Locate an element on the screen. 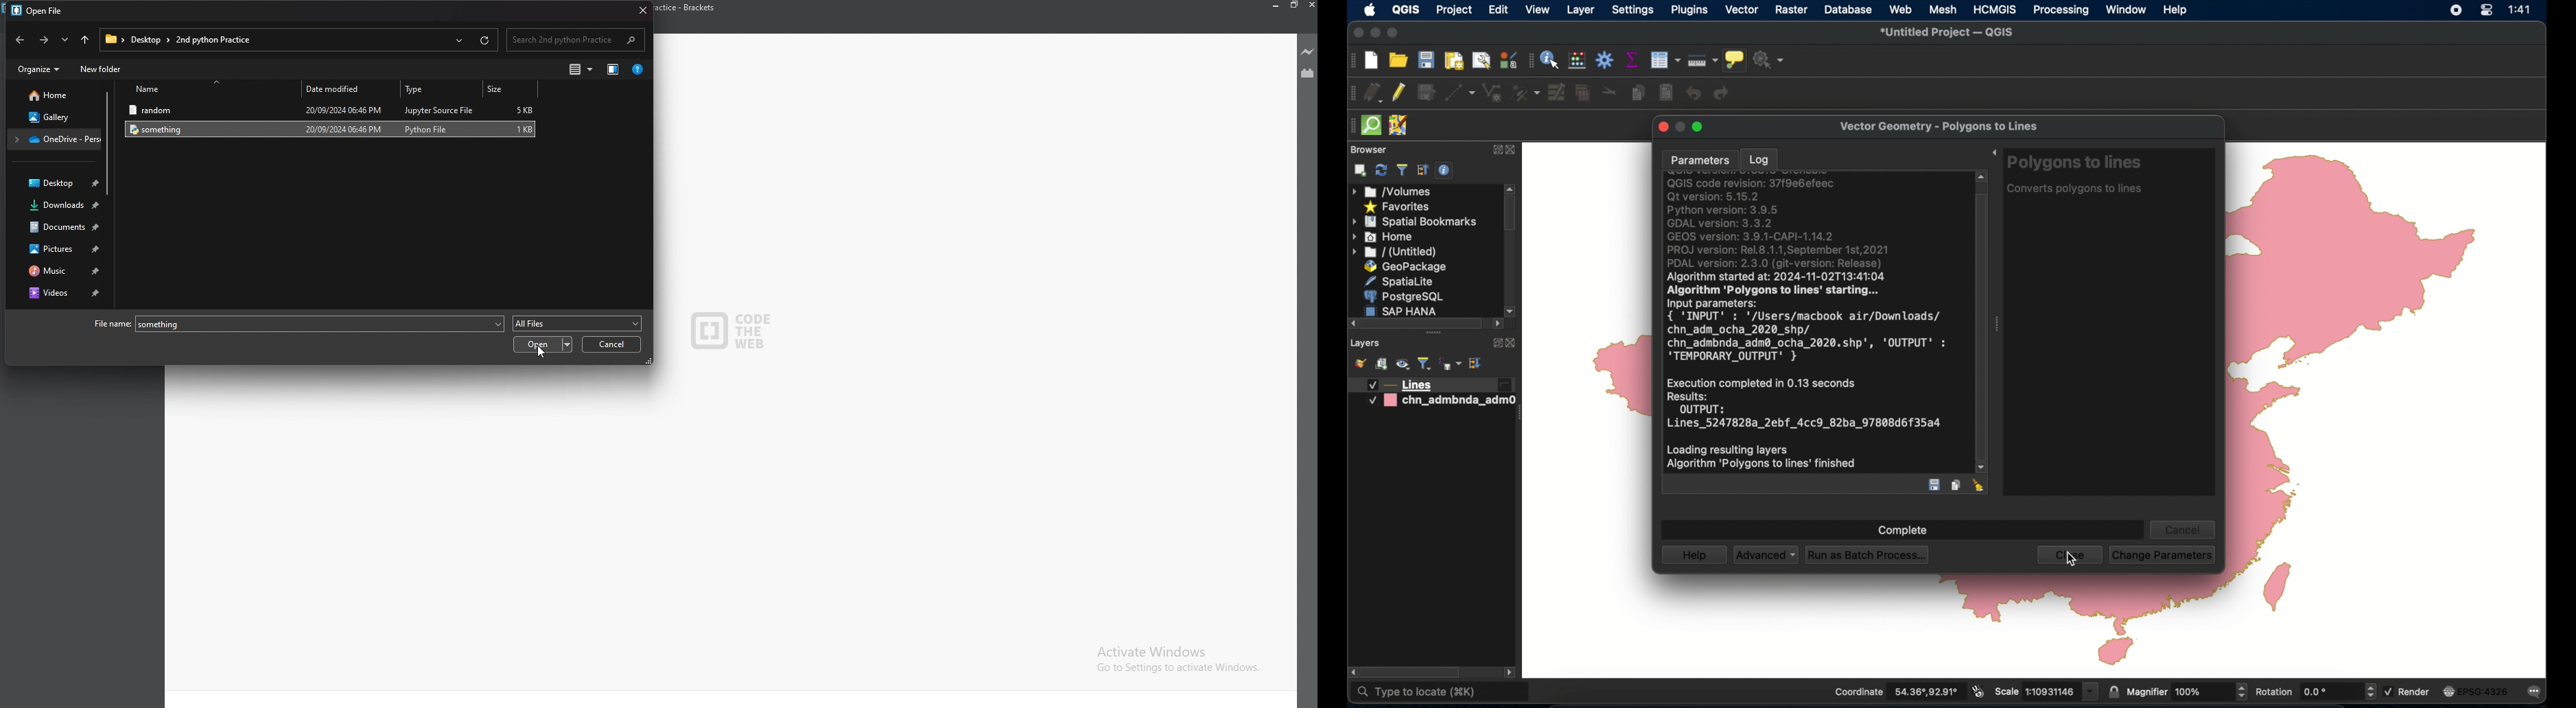  live preview is located at coordinates (1306, 51).